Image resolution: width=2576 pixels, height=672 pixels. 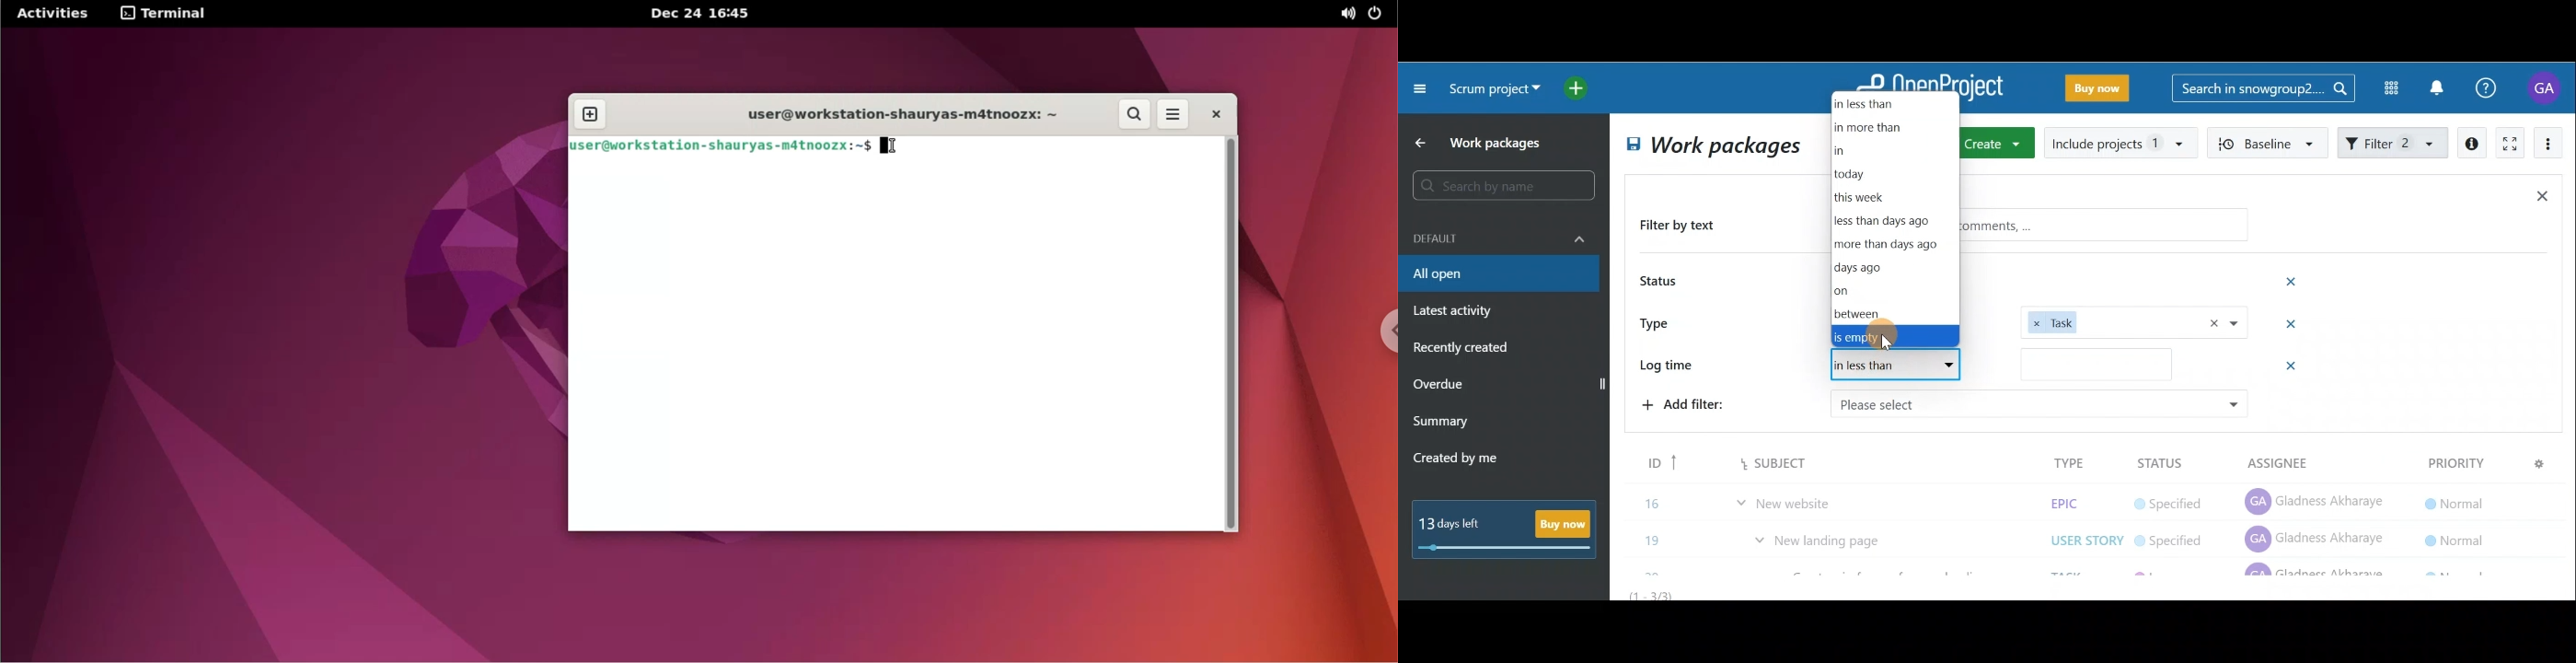 I want to click on + Create , so click(x=1999, y=145).